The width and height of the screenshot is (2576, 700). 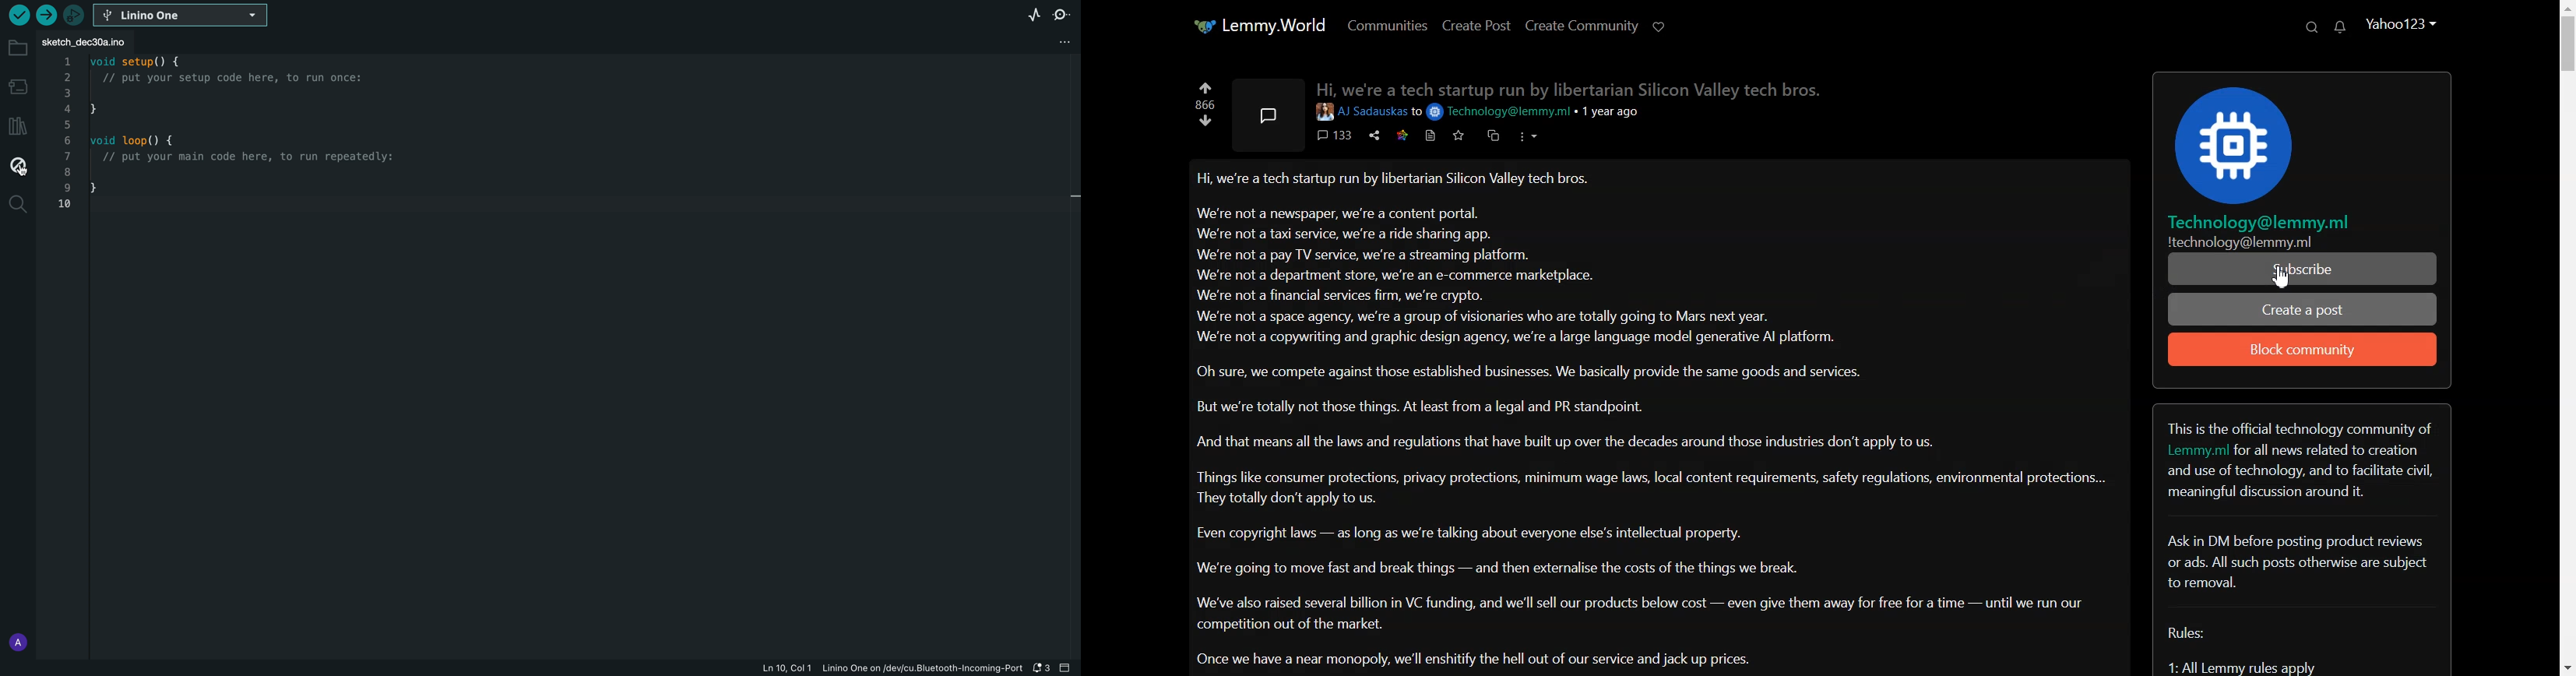 What do you see at coordinates (1617, 112) in the screenshot?
I see `1 year ago` at bounding box center [1617, 112].